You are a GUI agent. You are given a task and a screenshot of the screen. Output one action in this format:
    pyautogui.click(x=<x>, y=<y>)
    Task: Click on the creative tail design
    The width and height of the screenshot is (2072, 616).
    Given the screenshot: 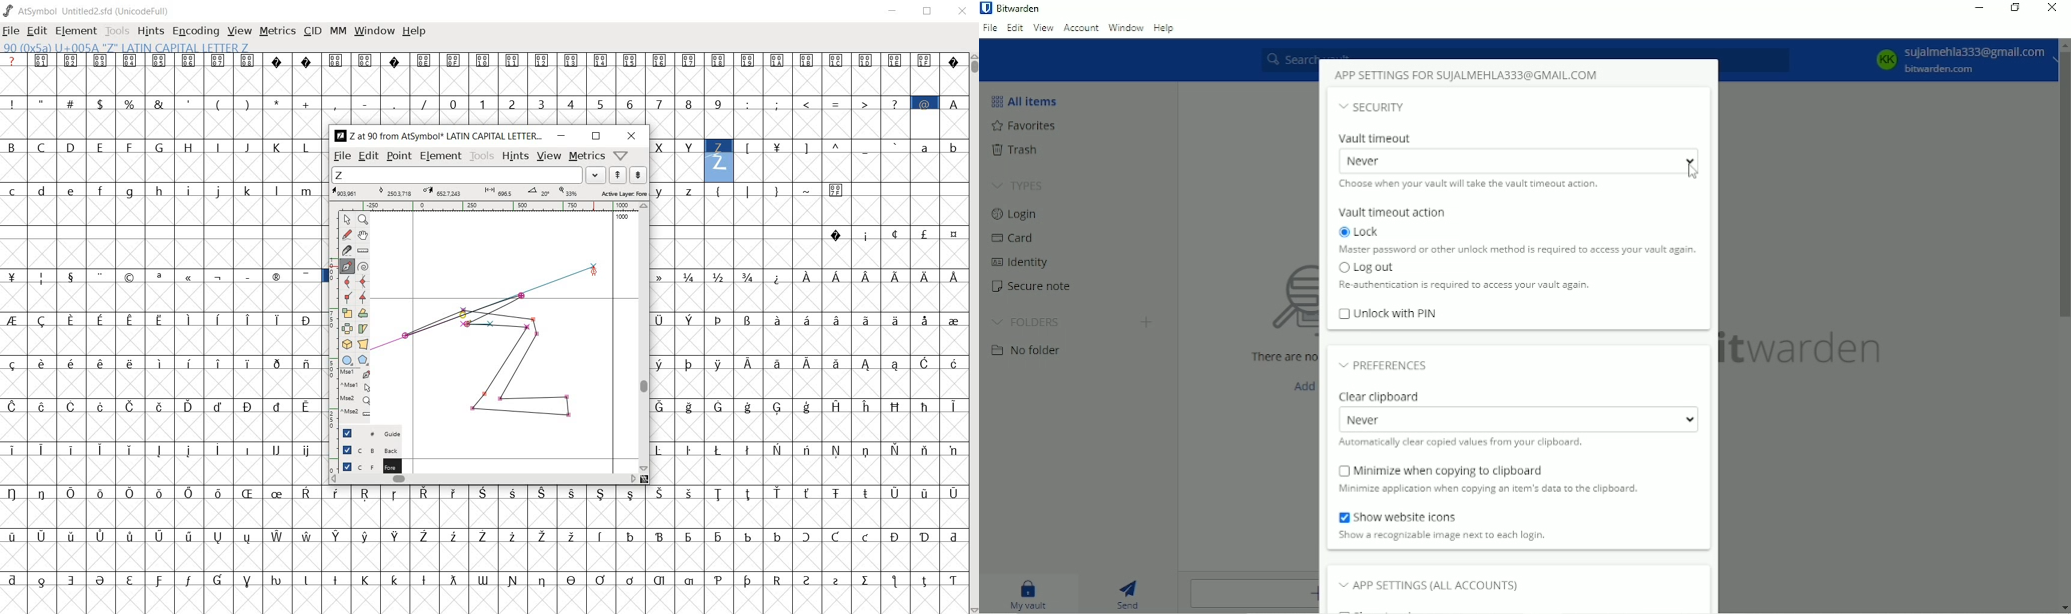 What is the action you would take?
    pyautogui.click(x=487, y=303)
    